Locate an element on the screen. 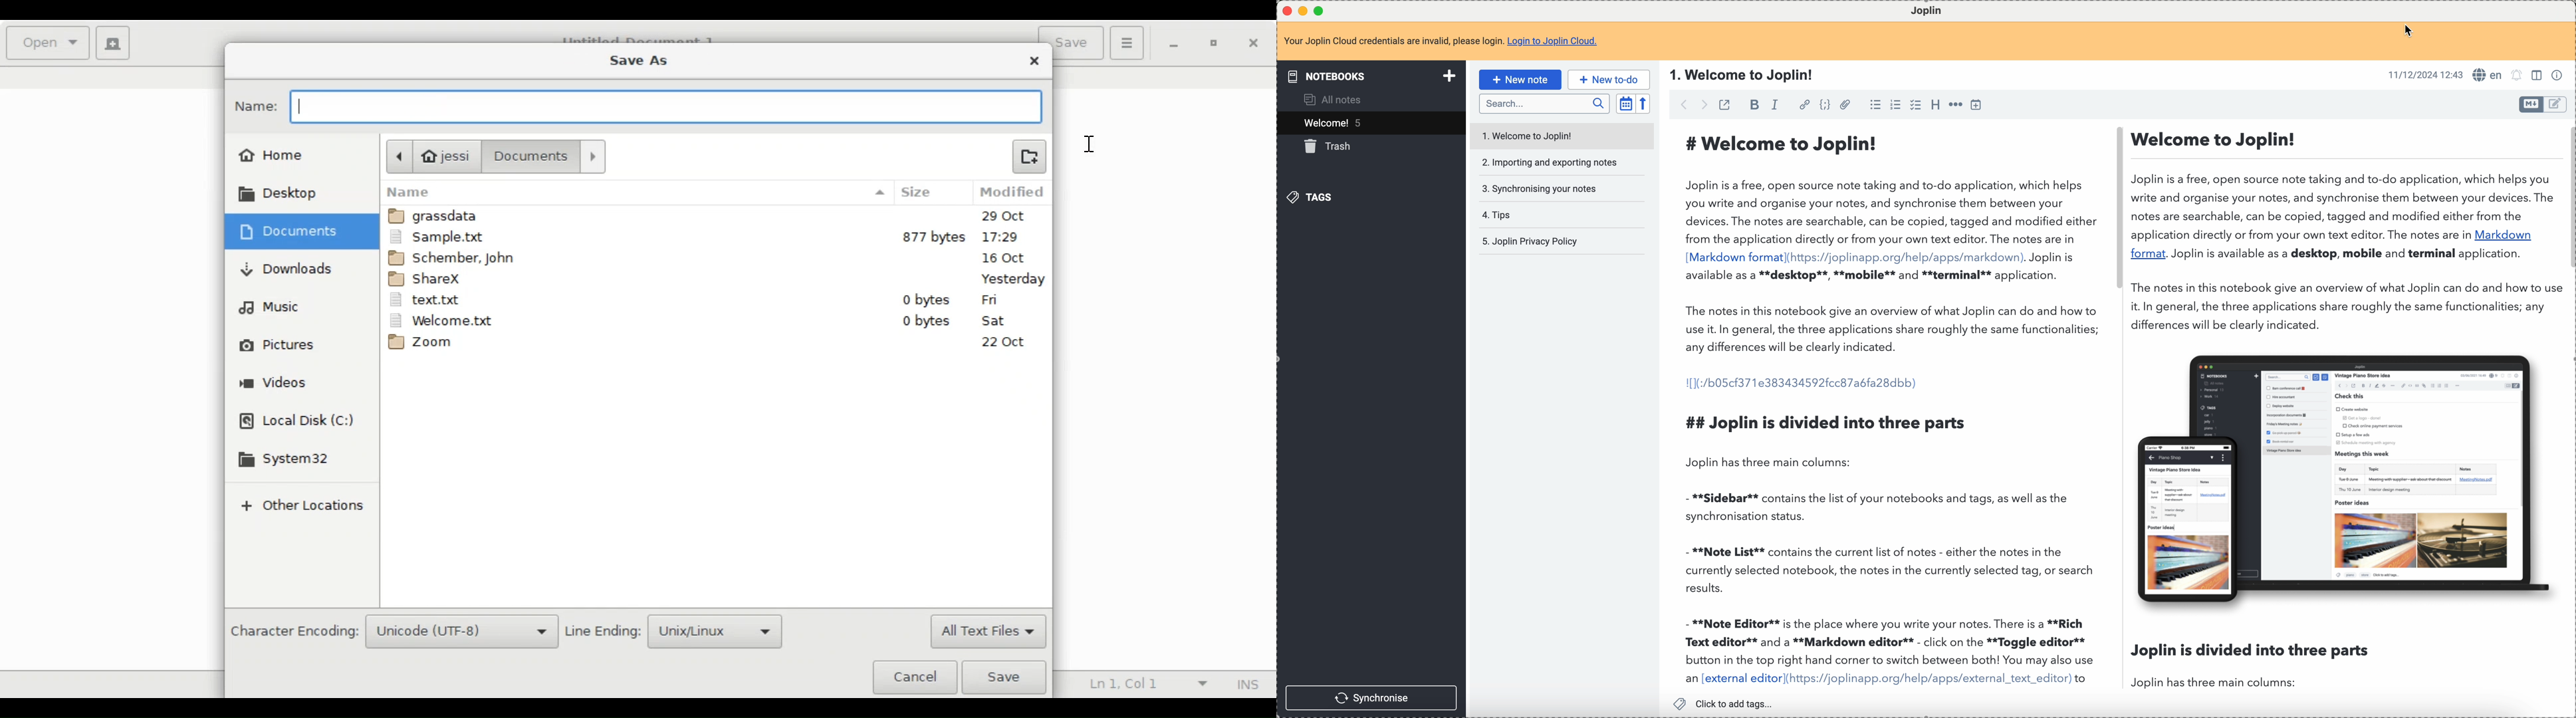  click to add tags is located at coordinates (1726, 704).